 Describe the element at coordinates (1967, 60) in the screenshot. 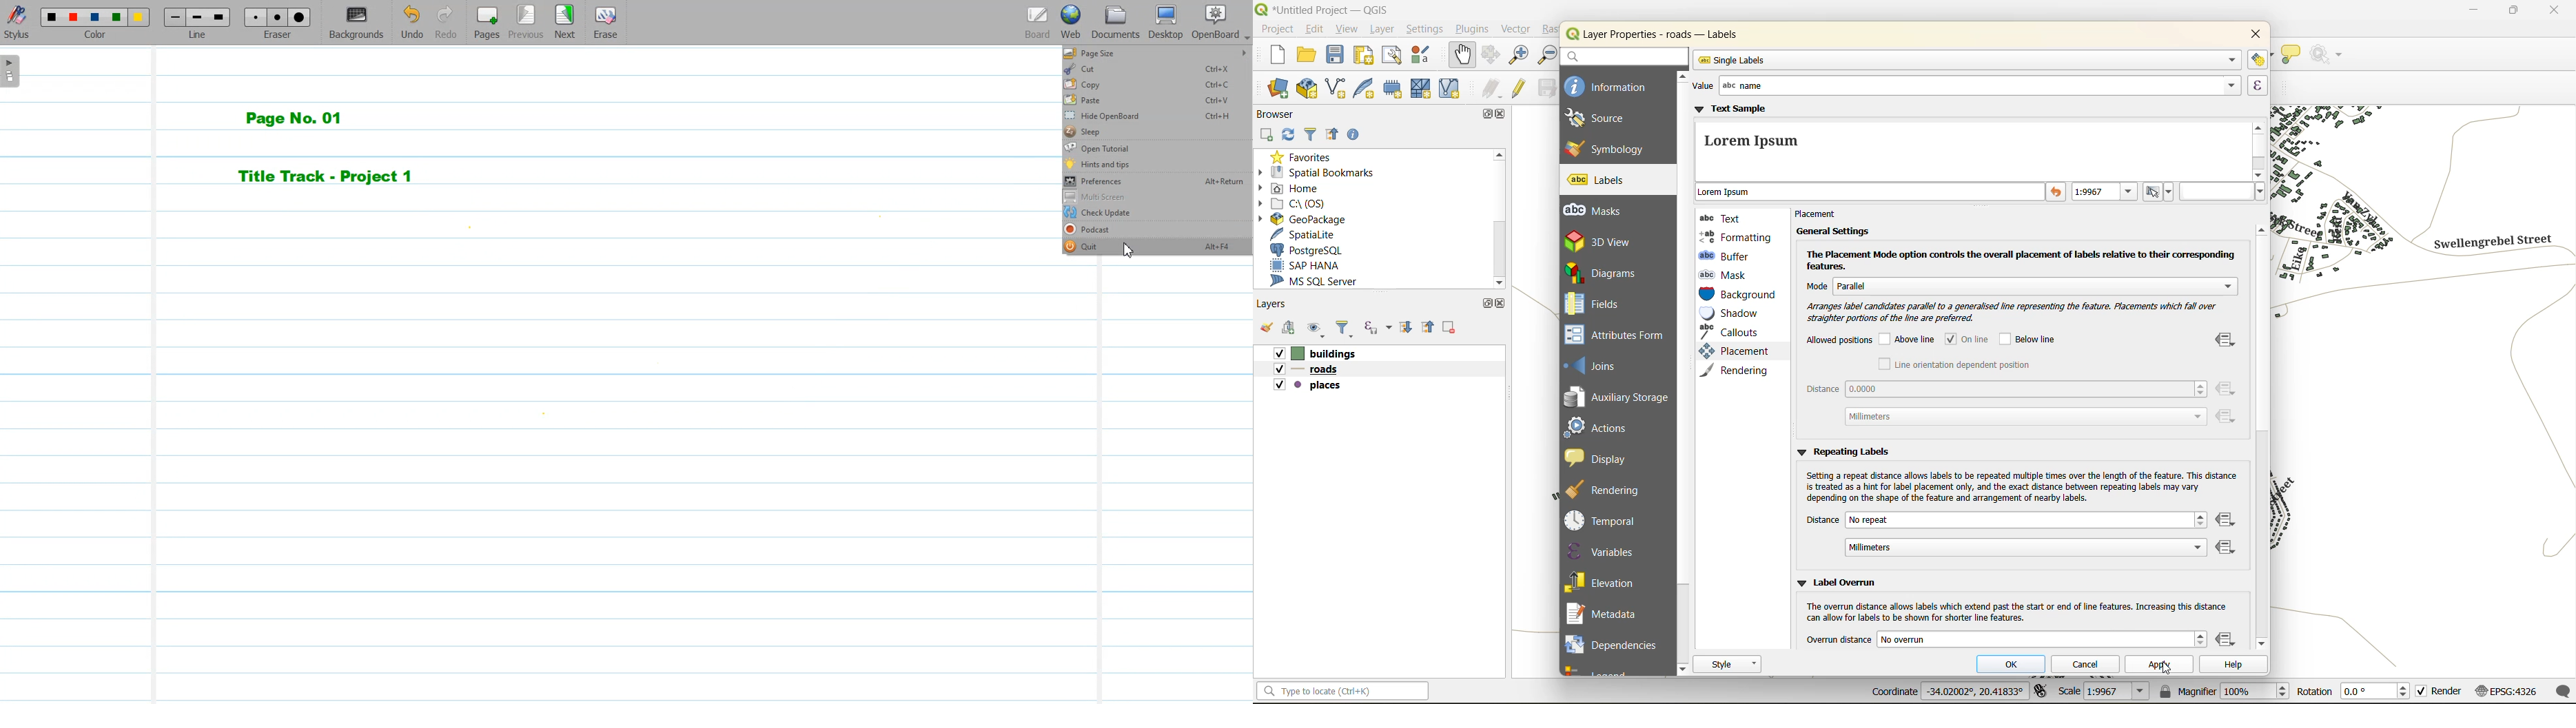

I see `single labels` at that location.